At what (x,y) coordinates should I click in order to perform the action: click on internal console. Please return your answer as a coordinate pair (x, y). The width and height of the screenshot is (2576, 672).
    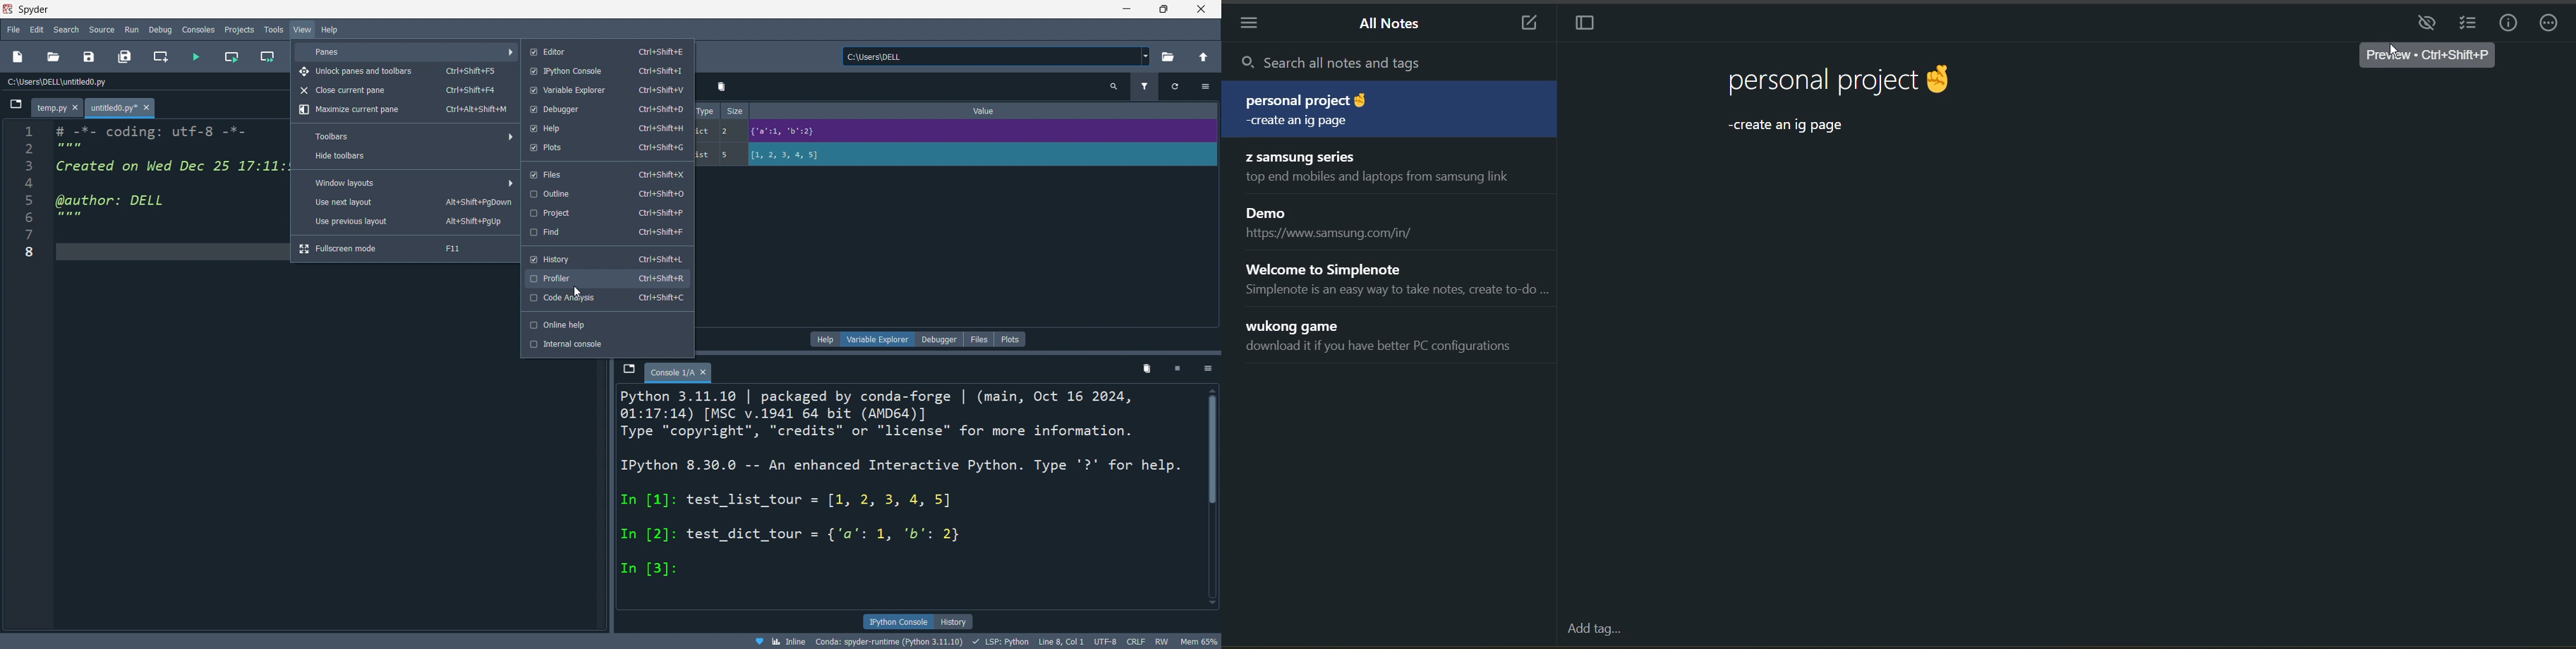
    Looking at the image, I should click on (607, 347).